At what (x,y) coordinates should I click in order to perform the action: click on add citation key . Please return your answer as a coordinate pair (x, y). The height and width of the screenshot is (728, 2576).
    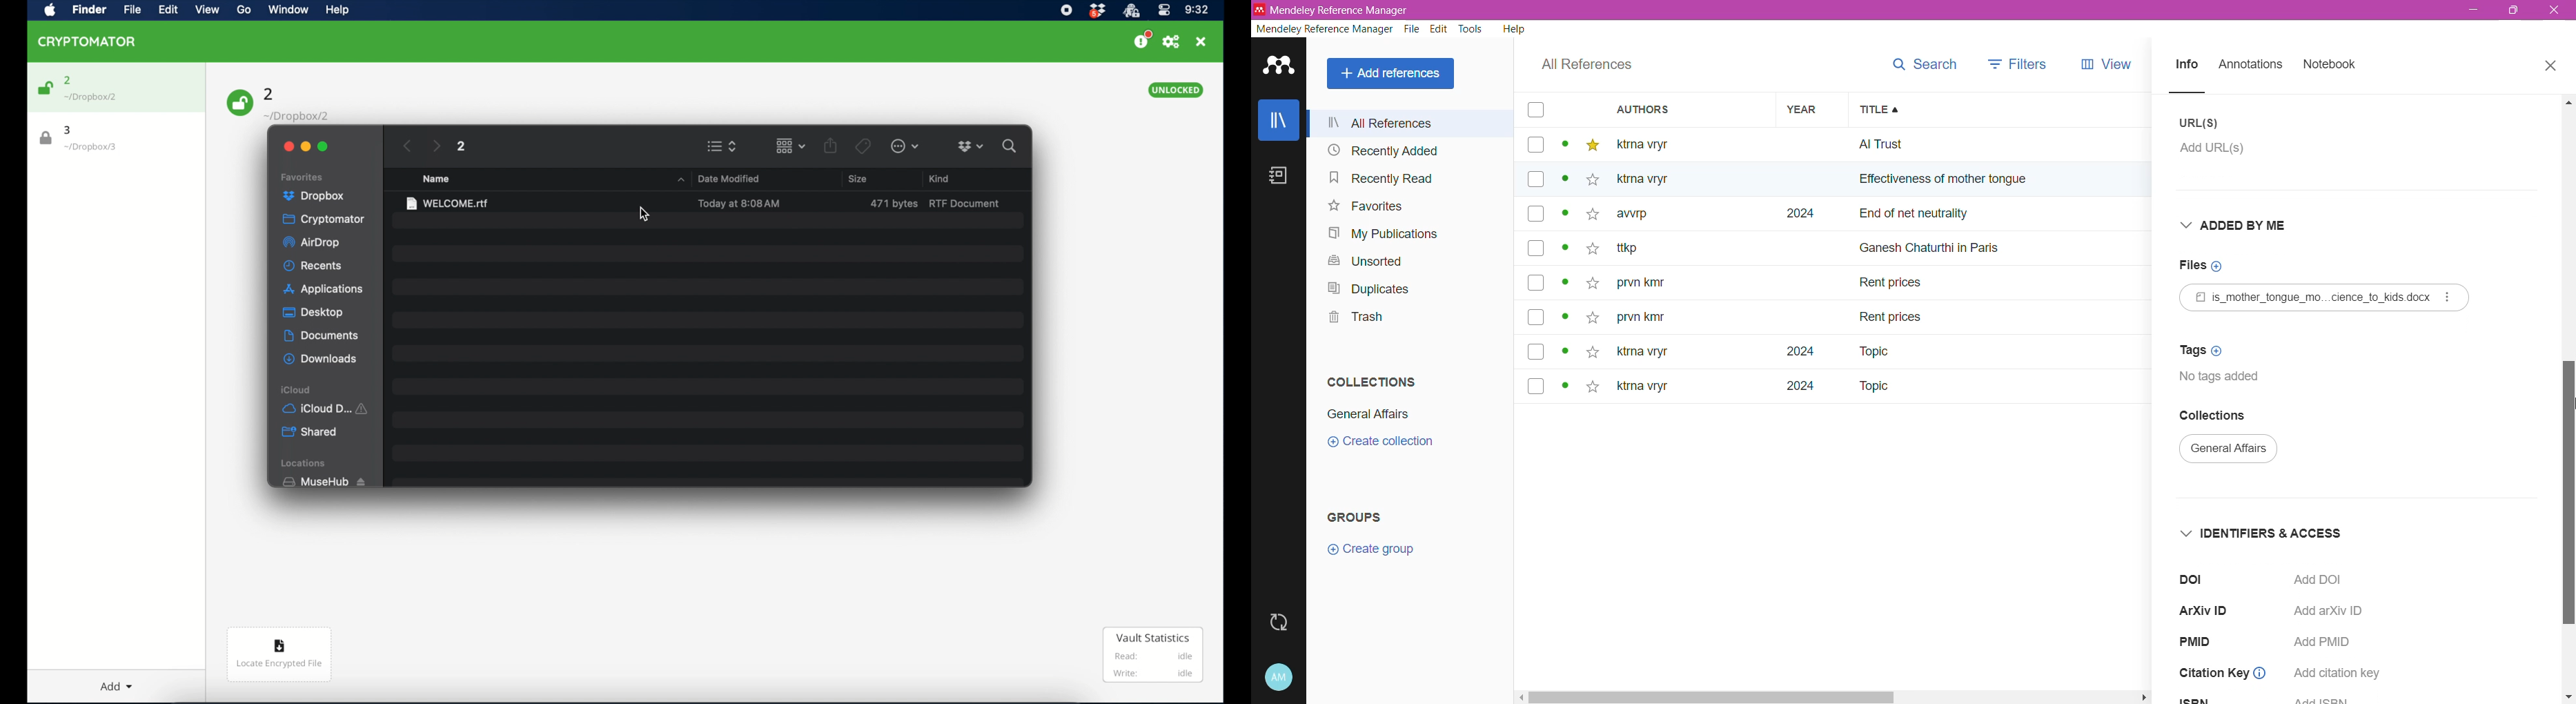
    Looking at the image, I should click on (2339, 673).